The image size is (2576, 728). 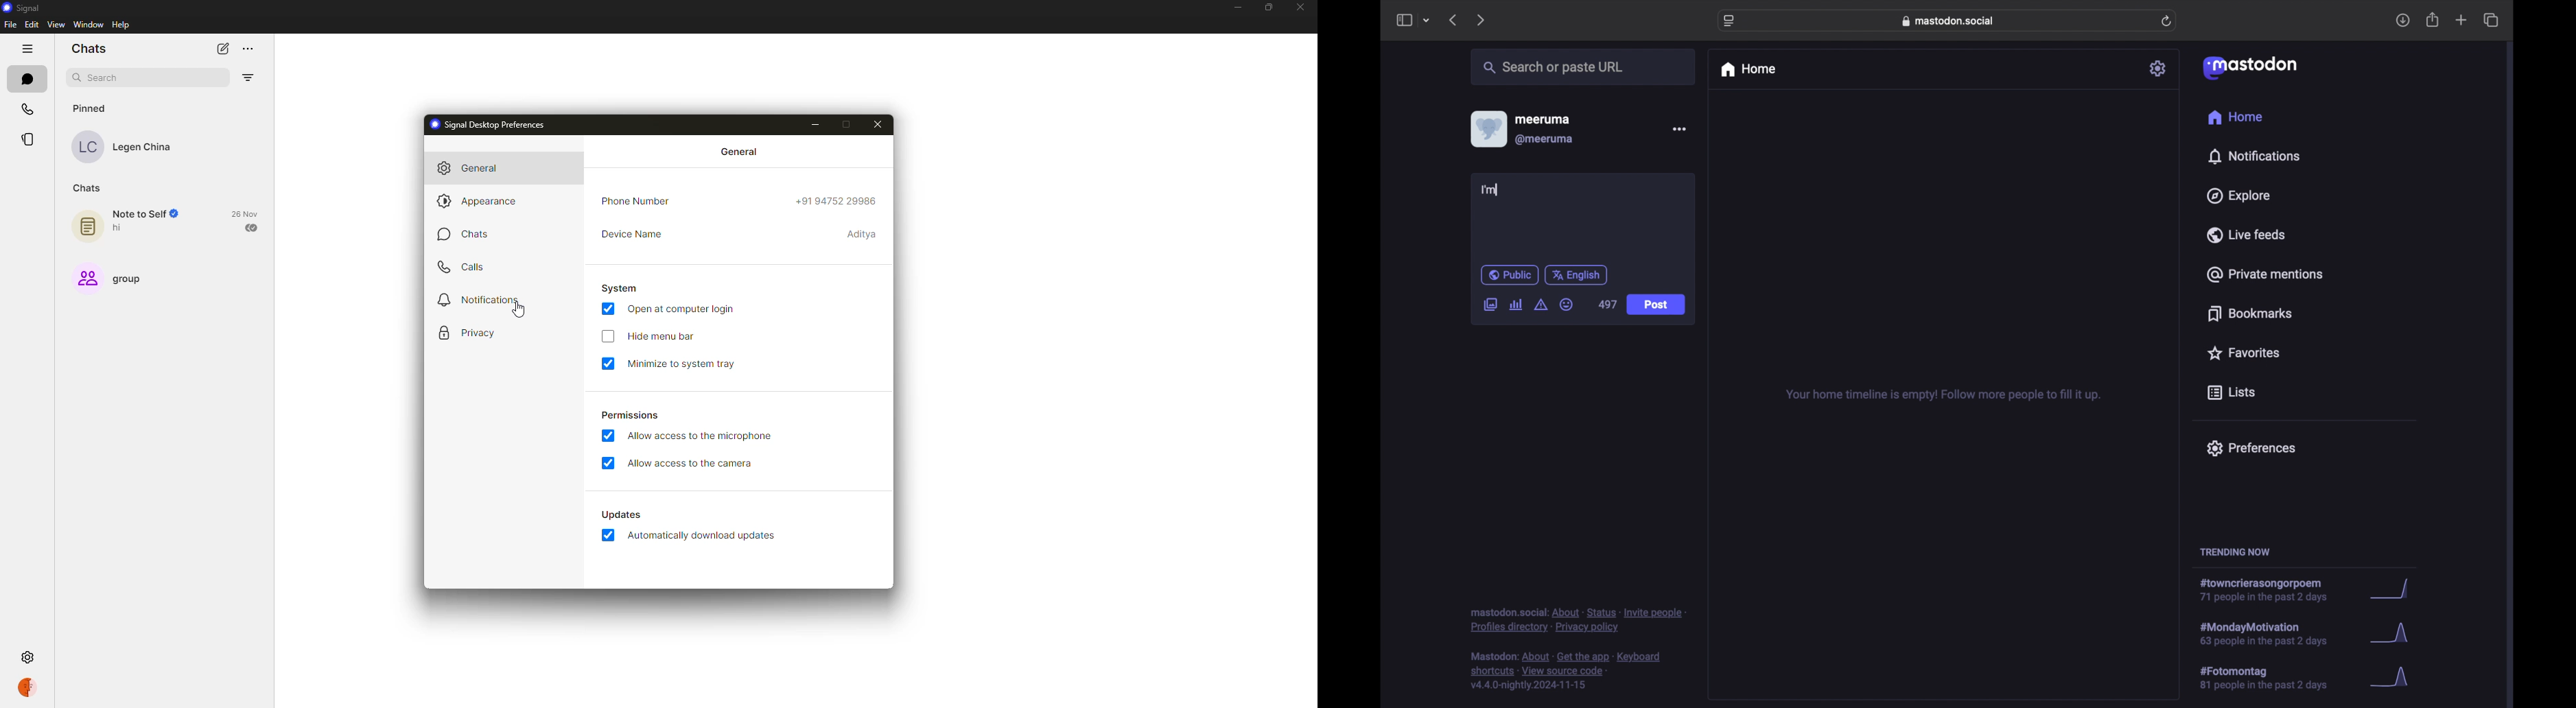 What do you see at coordinates (2253, 313) in the screenshot?
I see `bookmarks` at bounding box center [2253, 313].